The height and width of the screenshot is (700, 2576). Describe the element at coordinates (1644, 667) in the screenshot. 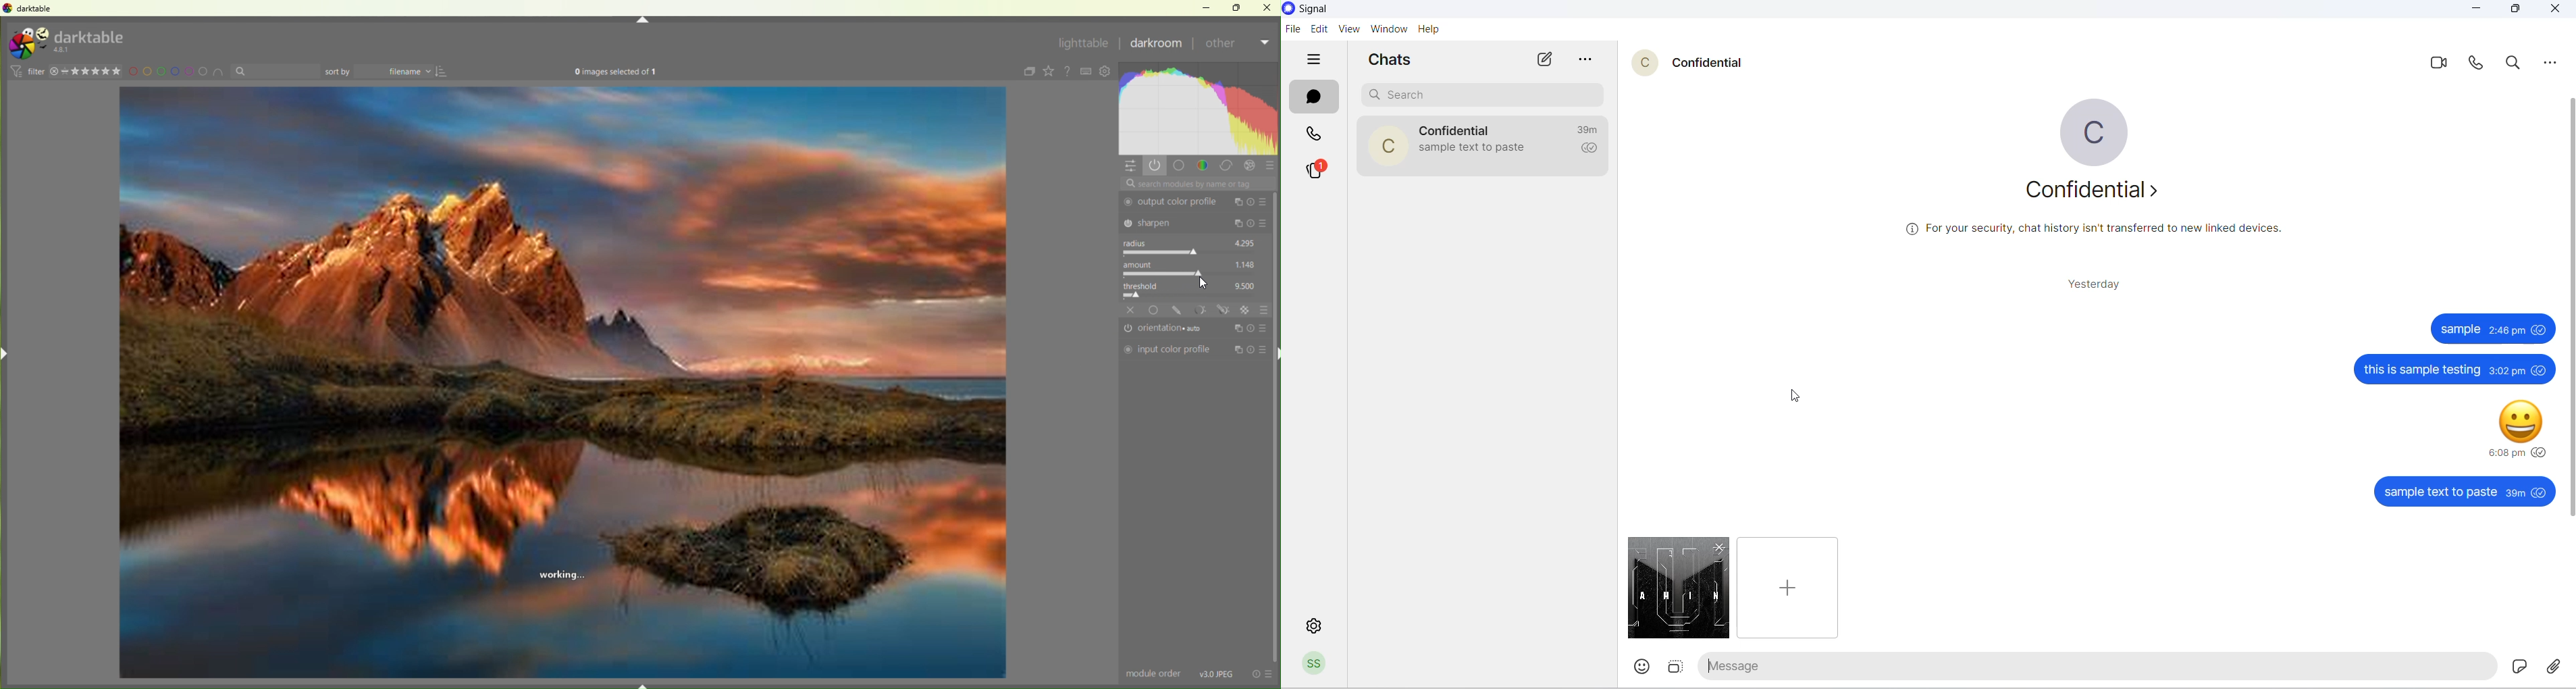

I see `emojis` at that location.